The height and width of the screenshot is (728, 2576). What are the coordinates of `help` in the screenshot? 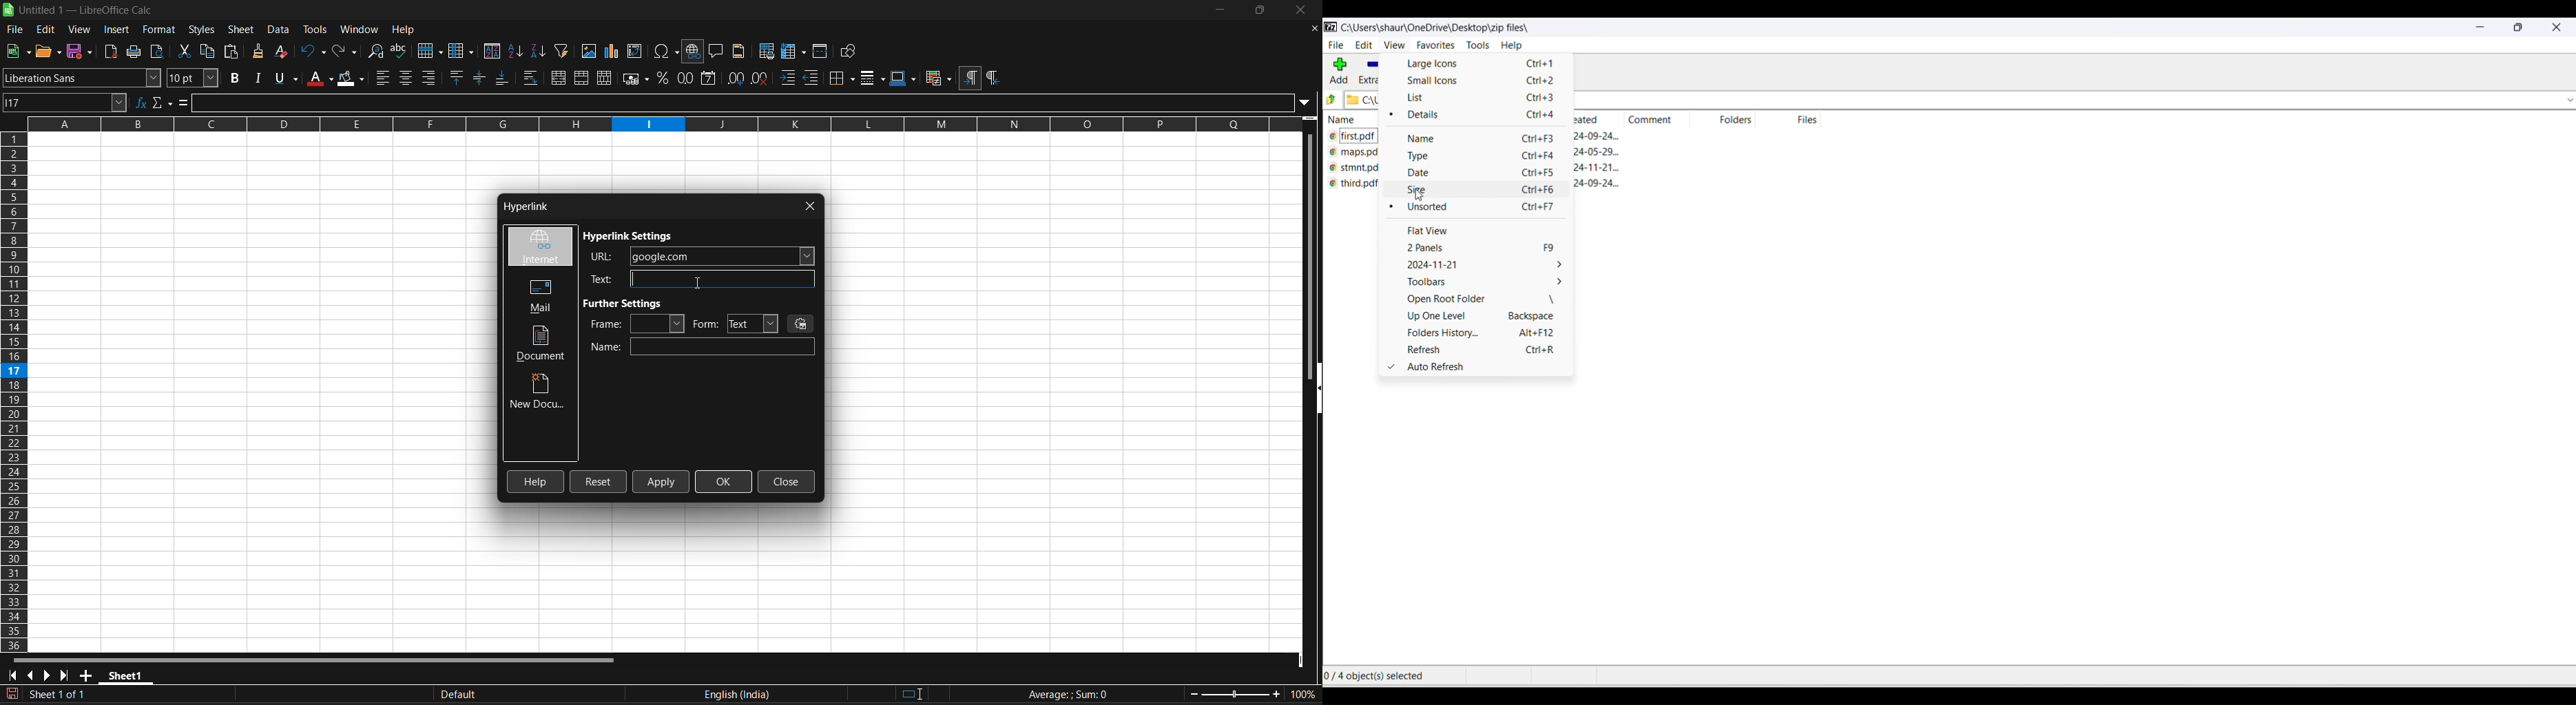 It's located at (537, 481).